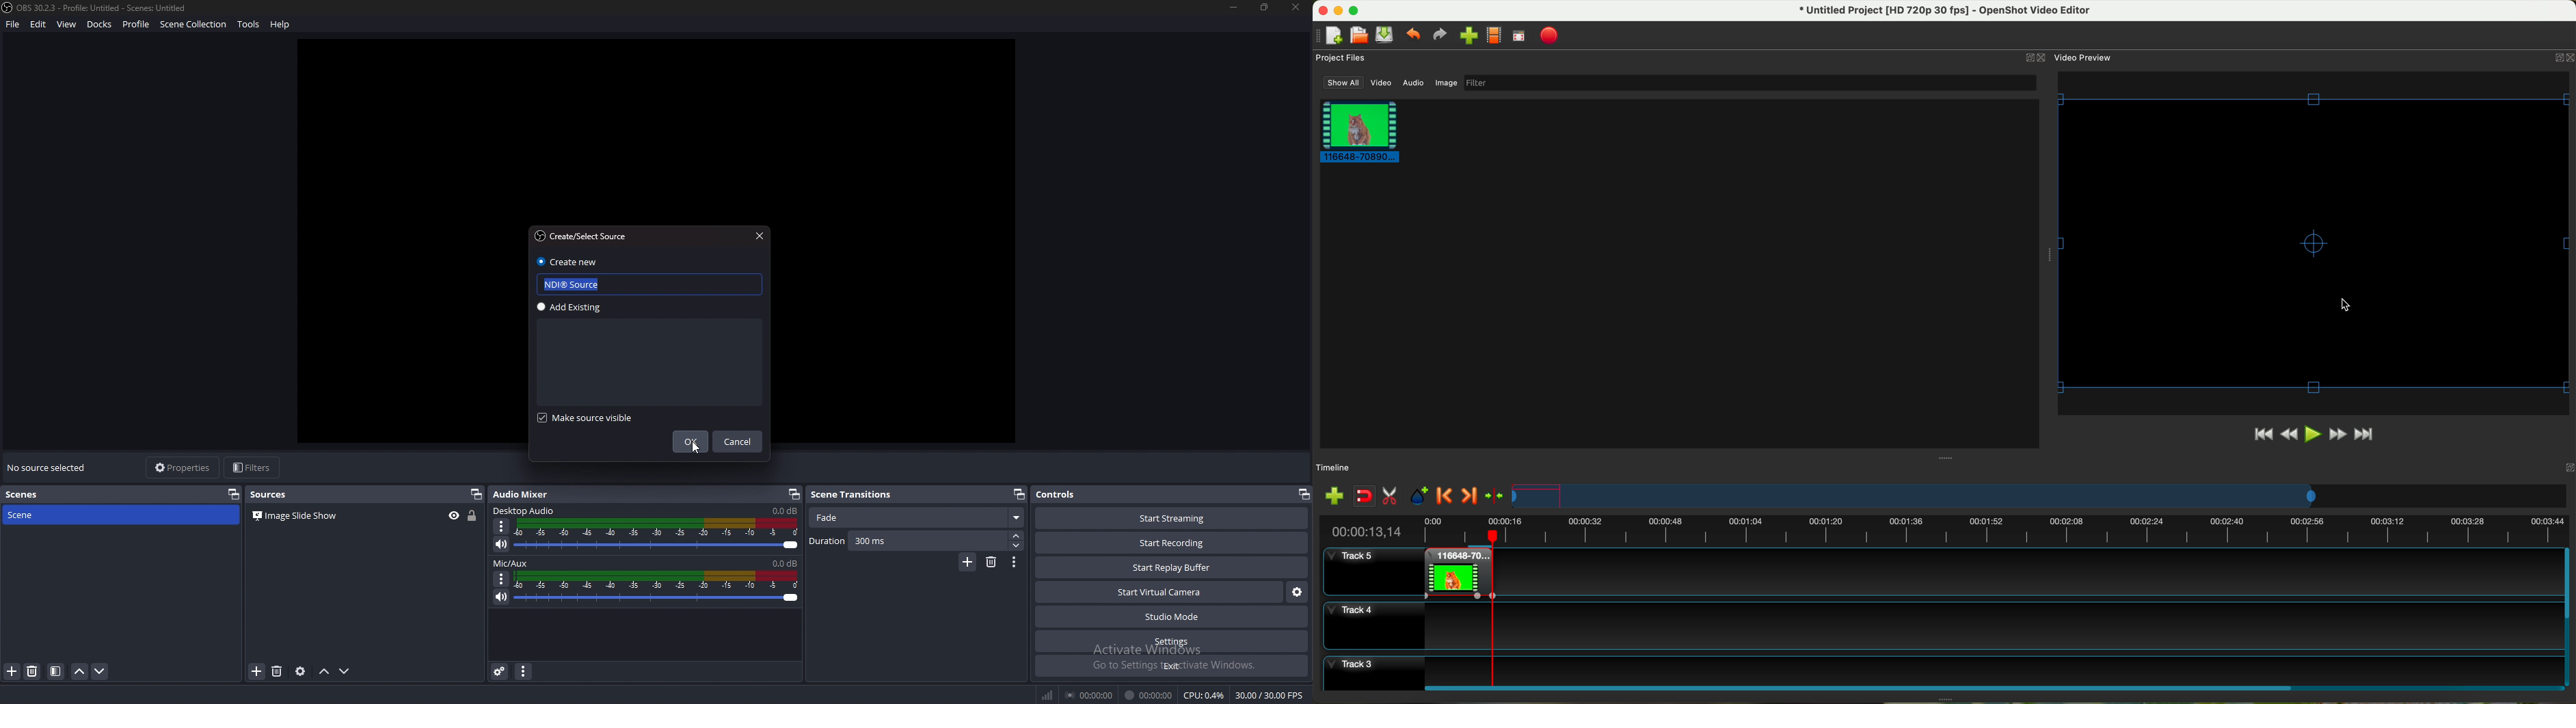 Image resolution: width=2576 pixels, height=728 pixels. What do you see at coordinates (49, 467) in the screenshot?
I see `no source selected` at bounding box center [49, 467].